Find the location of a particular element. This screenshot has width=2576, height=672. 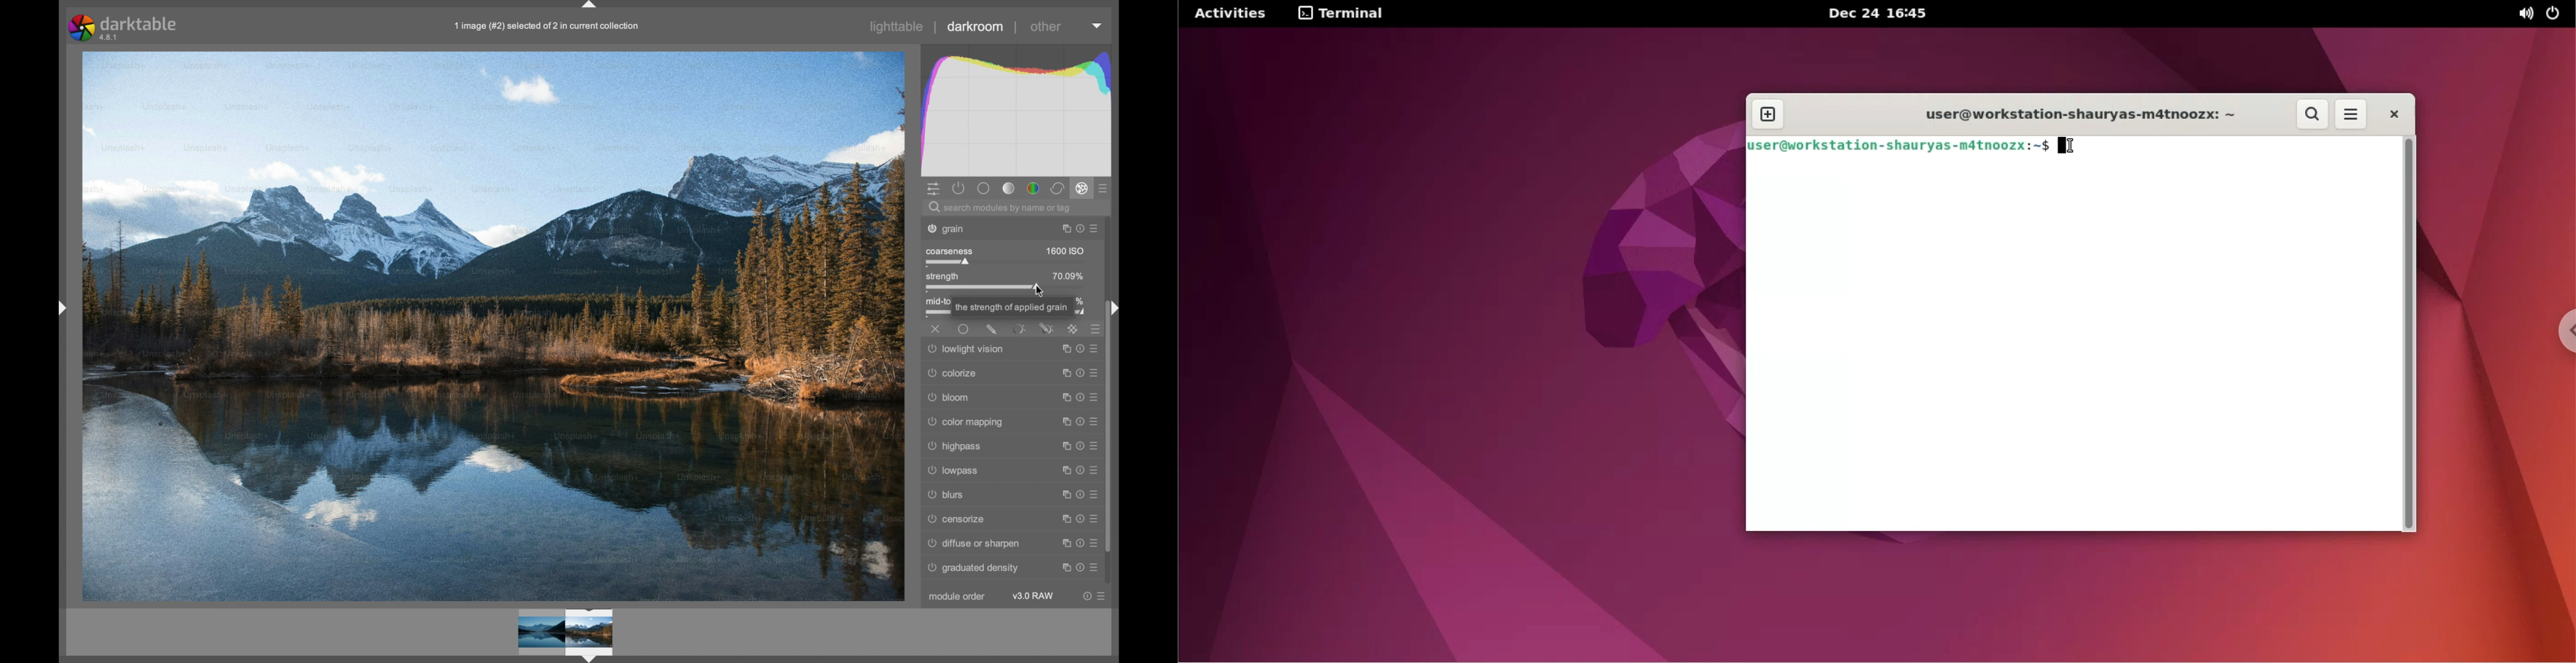

parametric mask is located at coordinates (1019, 328).